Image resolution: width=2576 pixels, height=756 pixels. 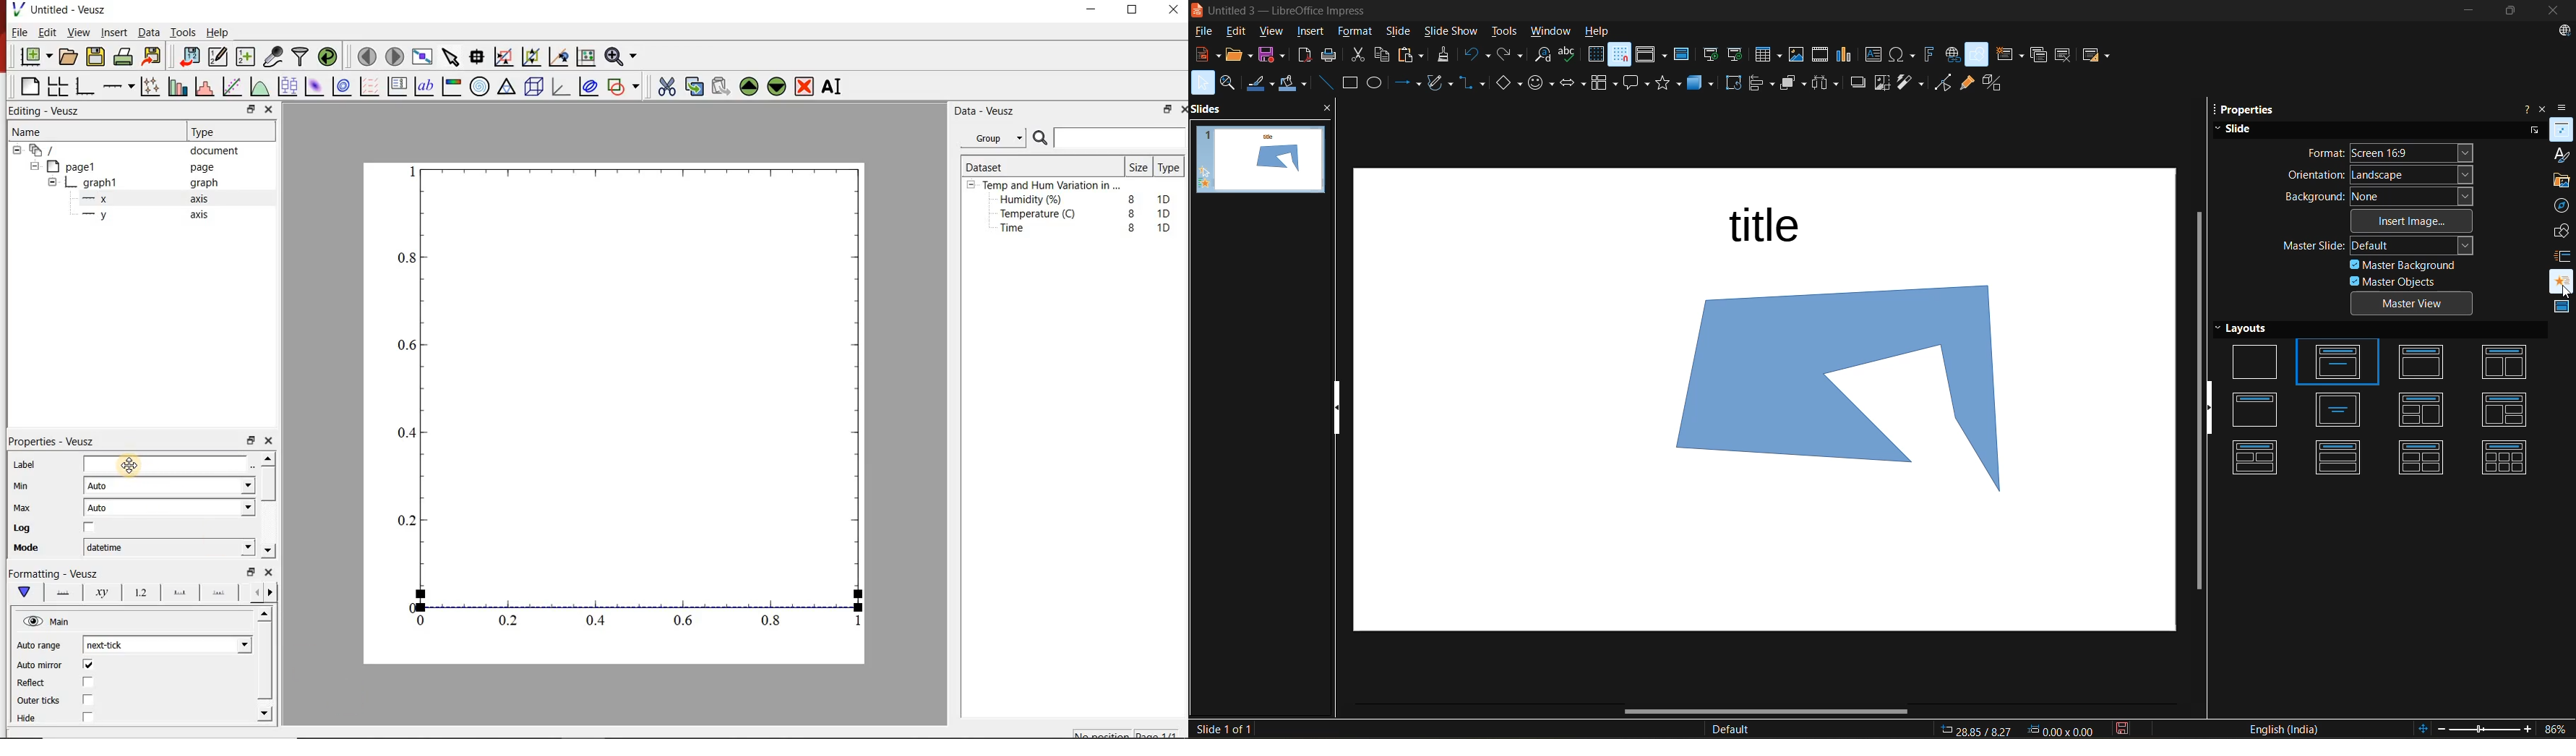 What do you see at coordinates (1844, 55) in the screenshot?
I see `insert chart` at bounding box center [1844, 55].